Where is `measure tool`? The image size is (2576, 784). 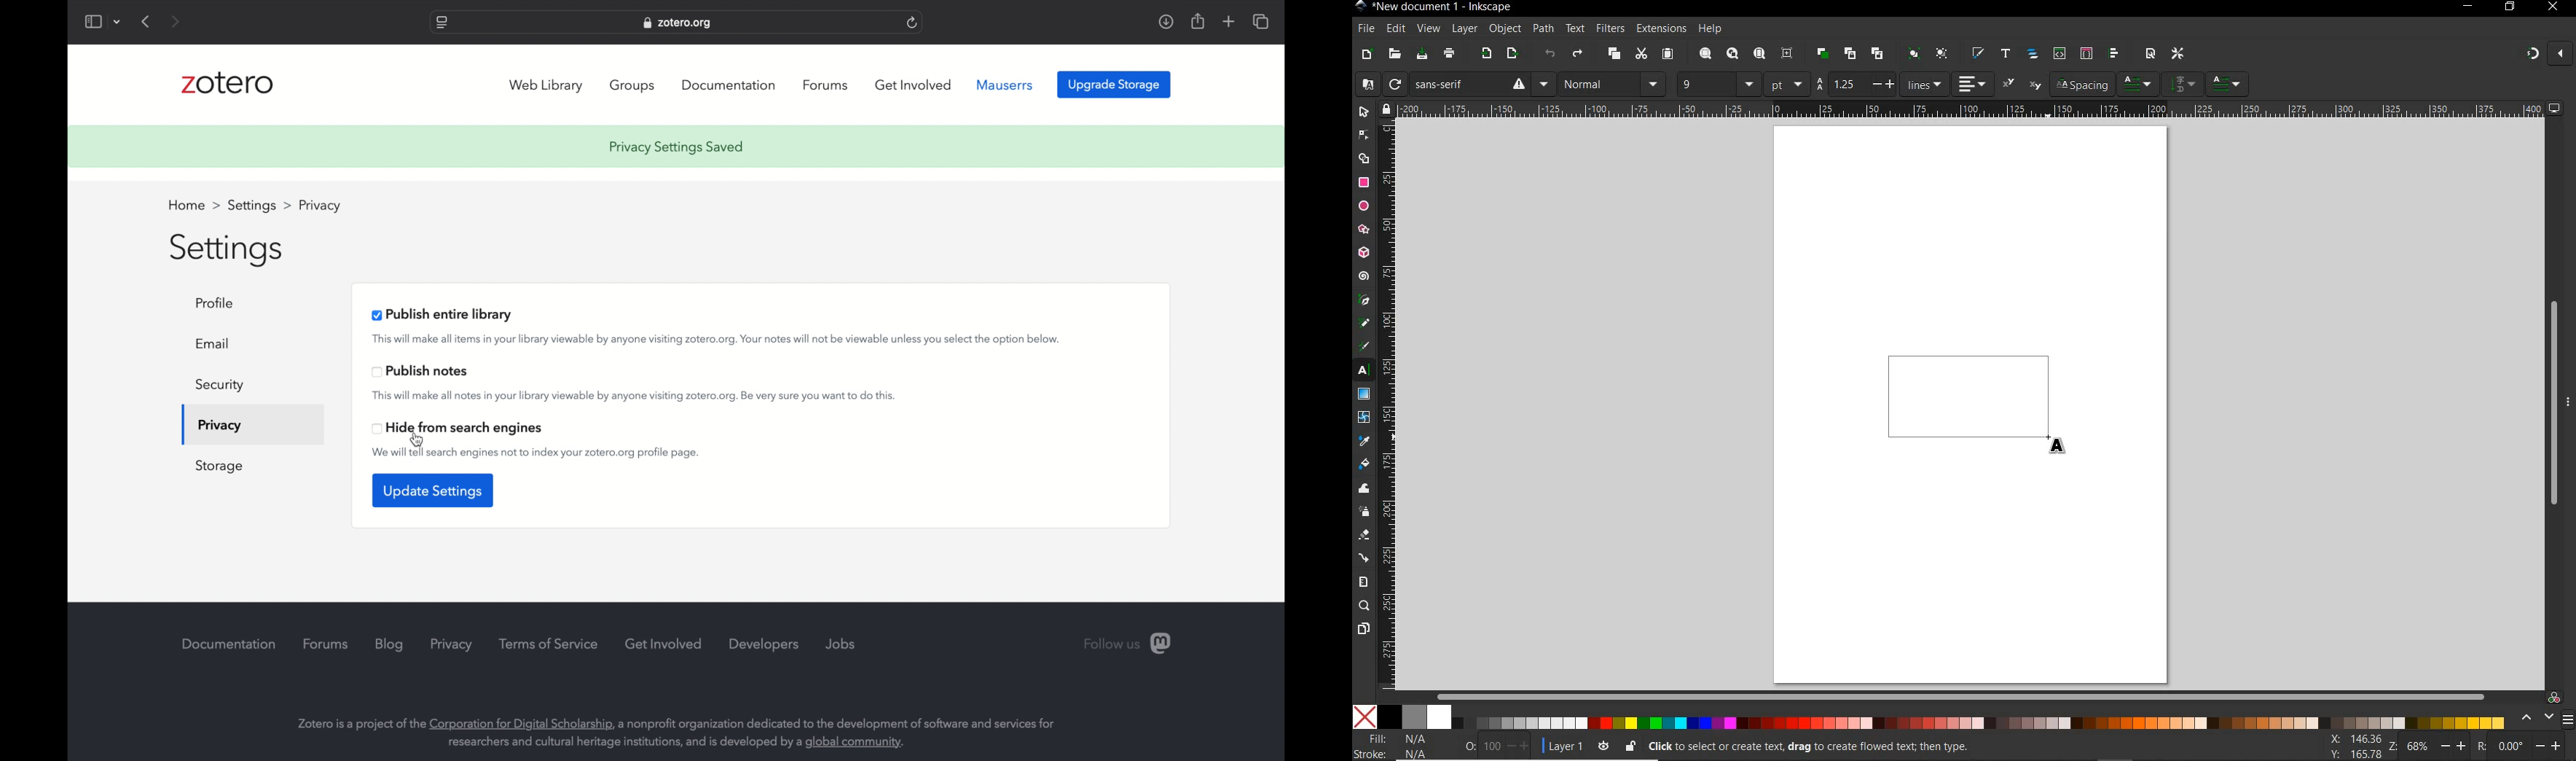
measure tool is located at coordinates (1364, 582).